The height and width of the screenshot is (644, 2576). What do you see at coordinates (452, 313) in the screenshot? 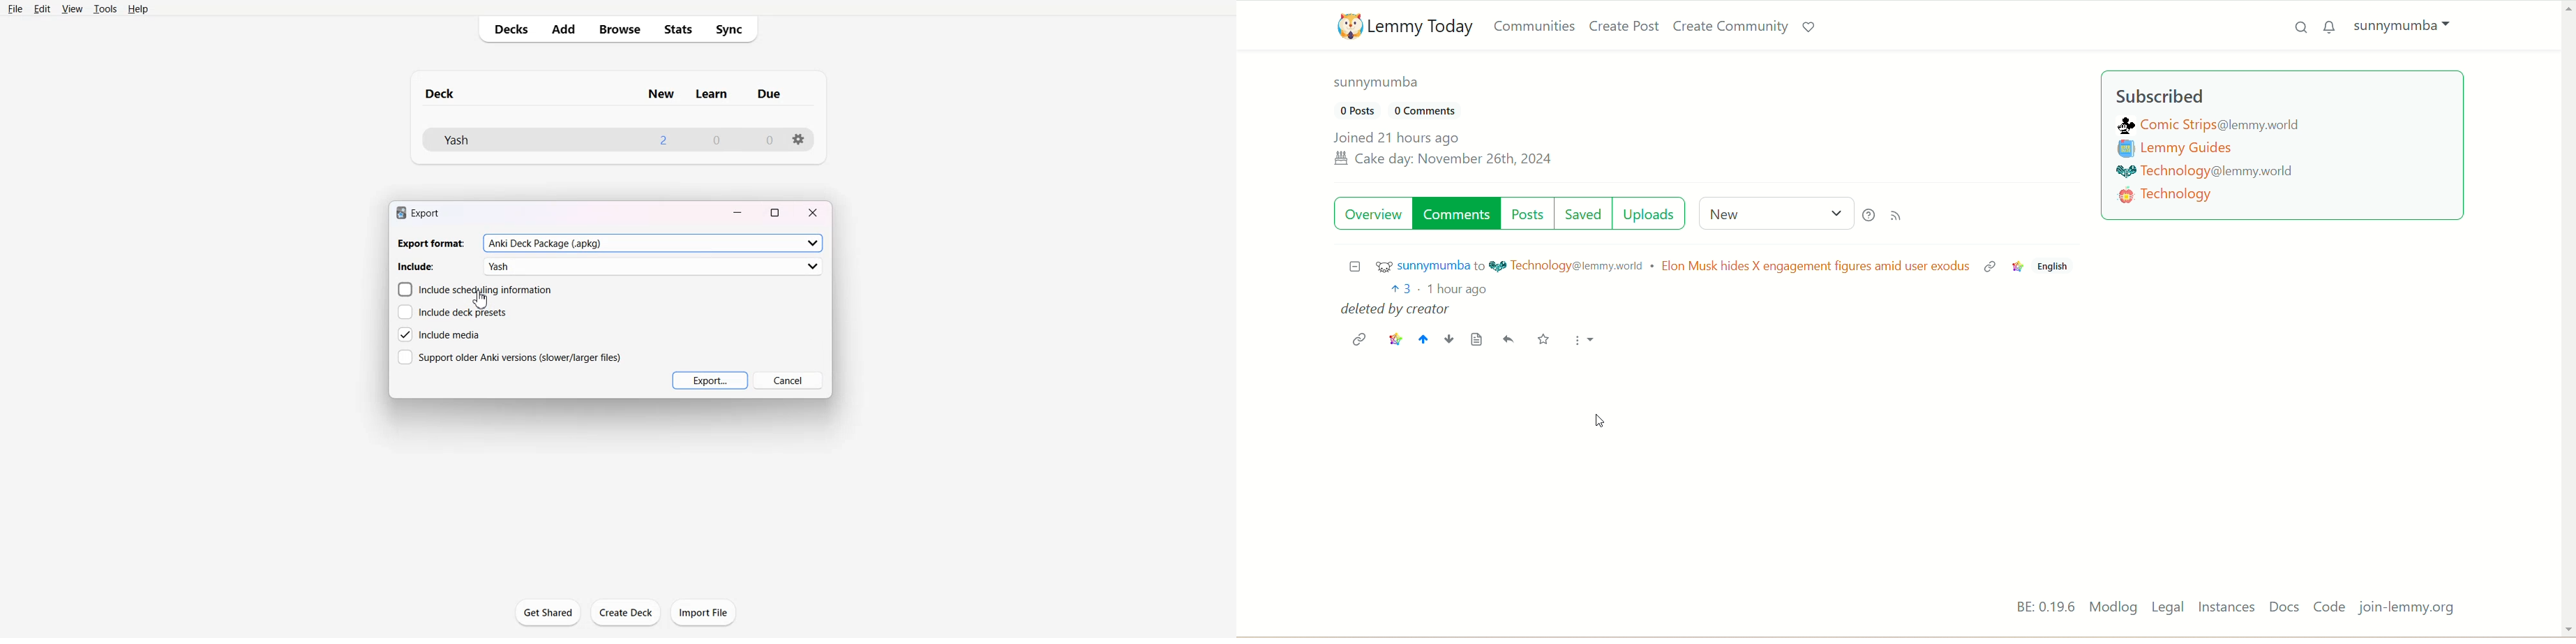
I see `Include deck presets` at bounding box center [452, 313].